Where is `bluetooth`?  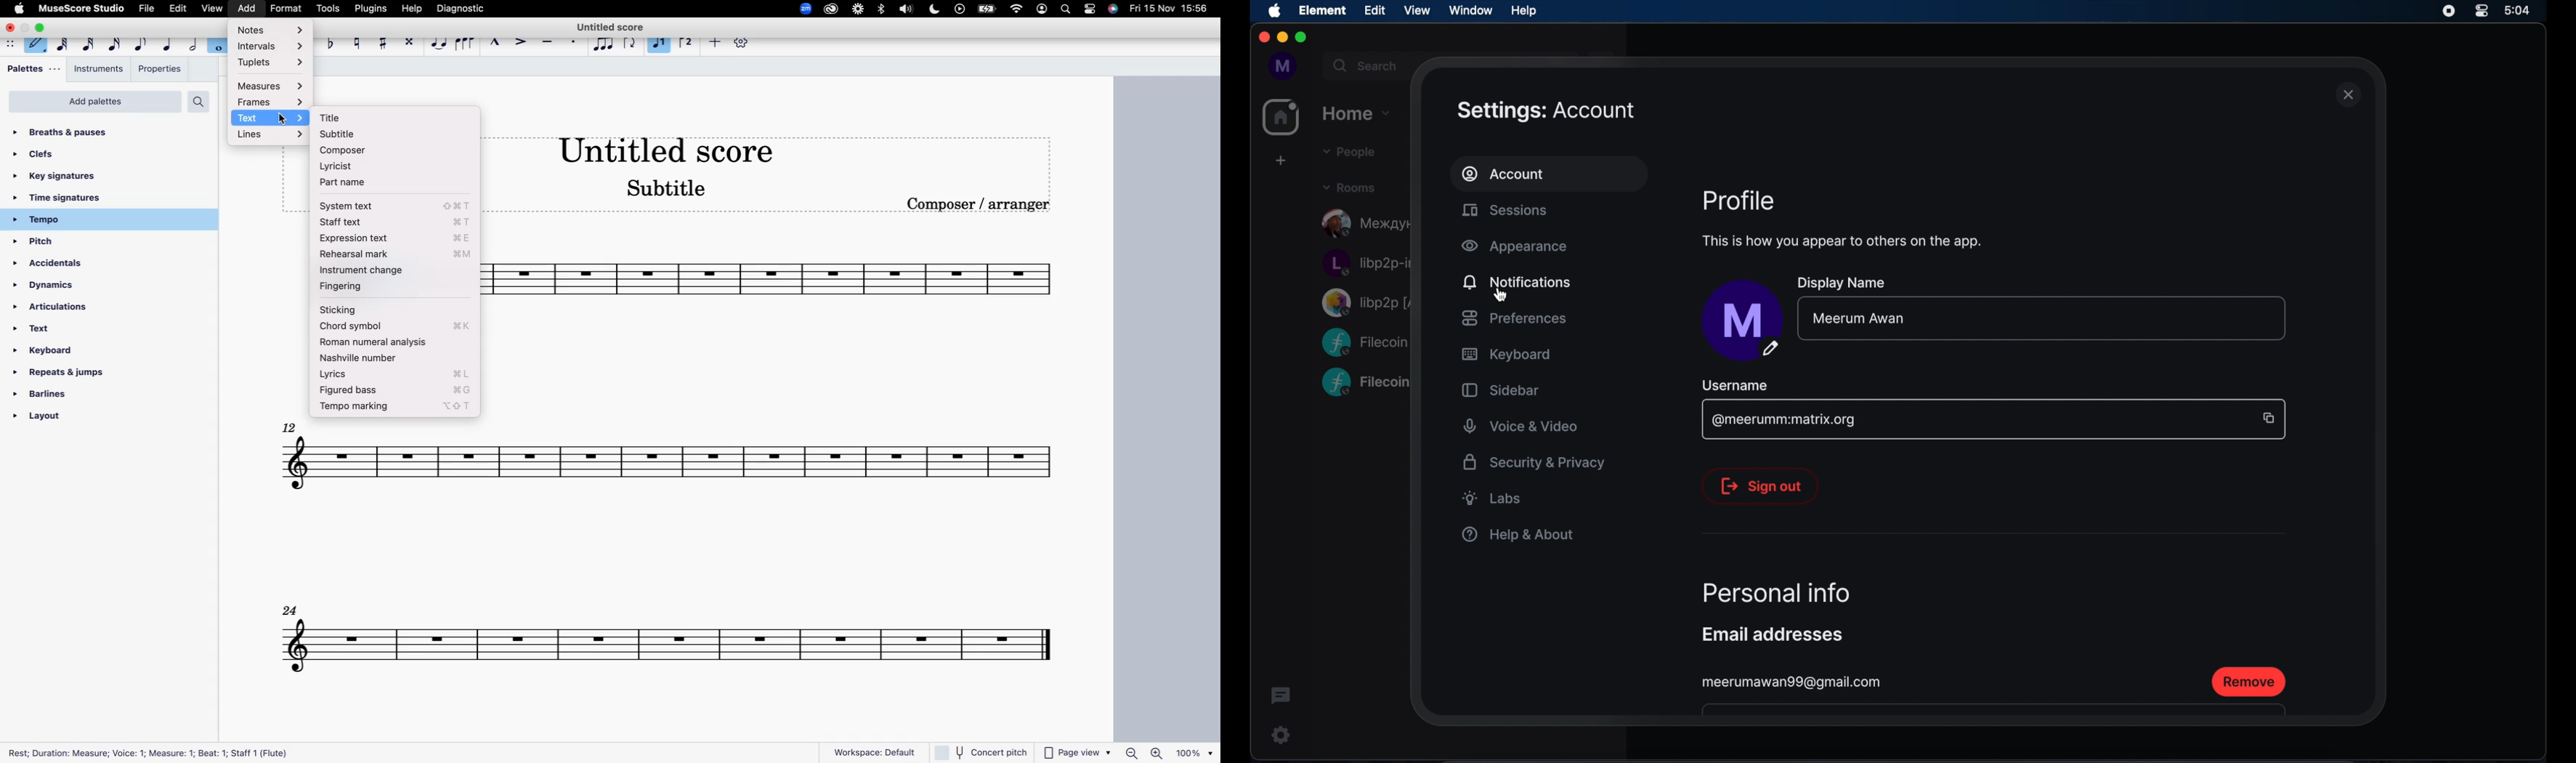
bluetooth is located at coordinates (882, 9).